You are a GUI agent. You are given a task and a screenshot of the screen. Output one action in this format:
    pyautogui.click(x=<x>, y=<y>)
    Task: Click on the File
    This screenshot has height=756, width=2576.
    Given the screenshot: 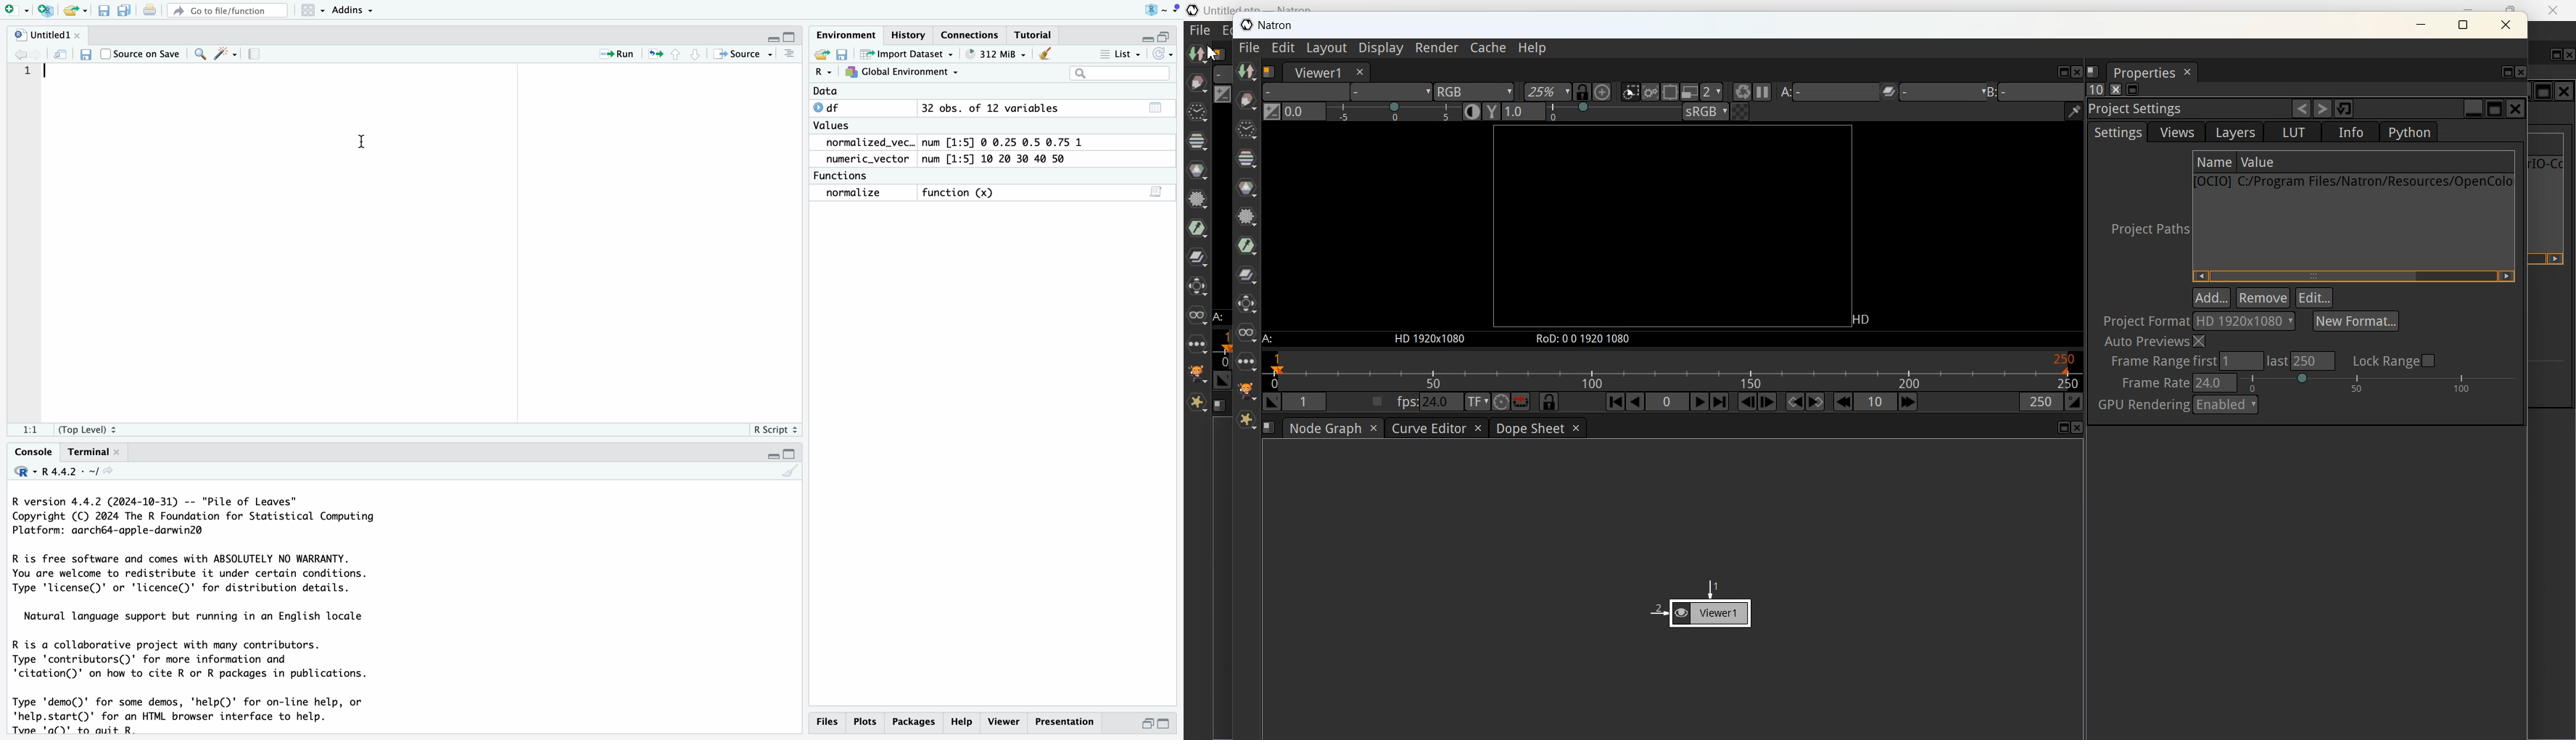 What is the action you would take?
    pyautogui.click(x=101, y=11)
    